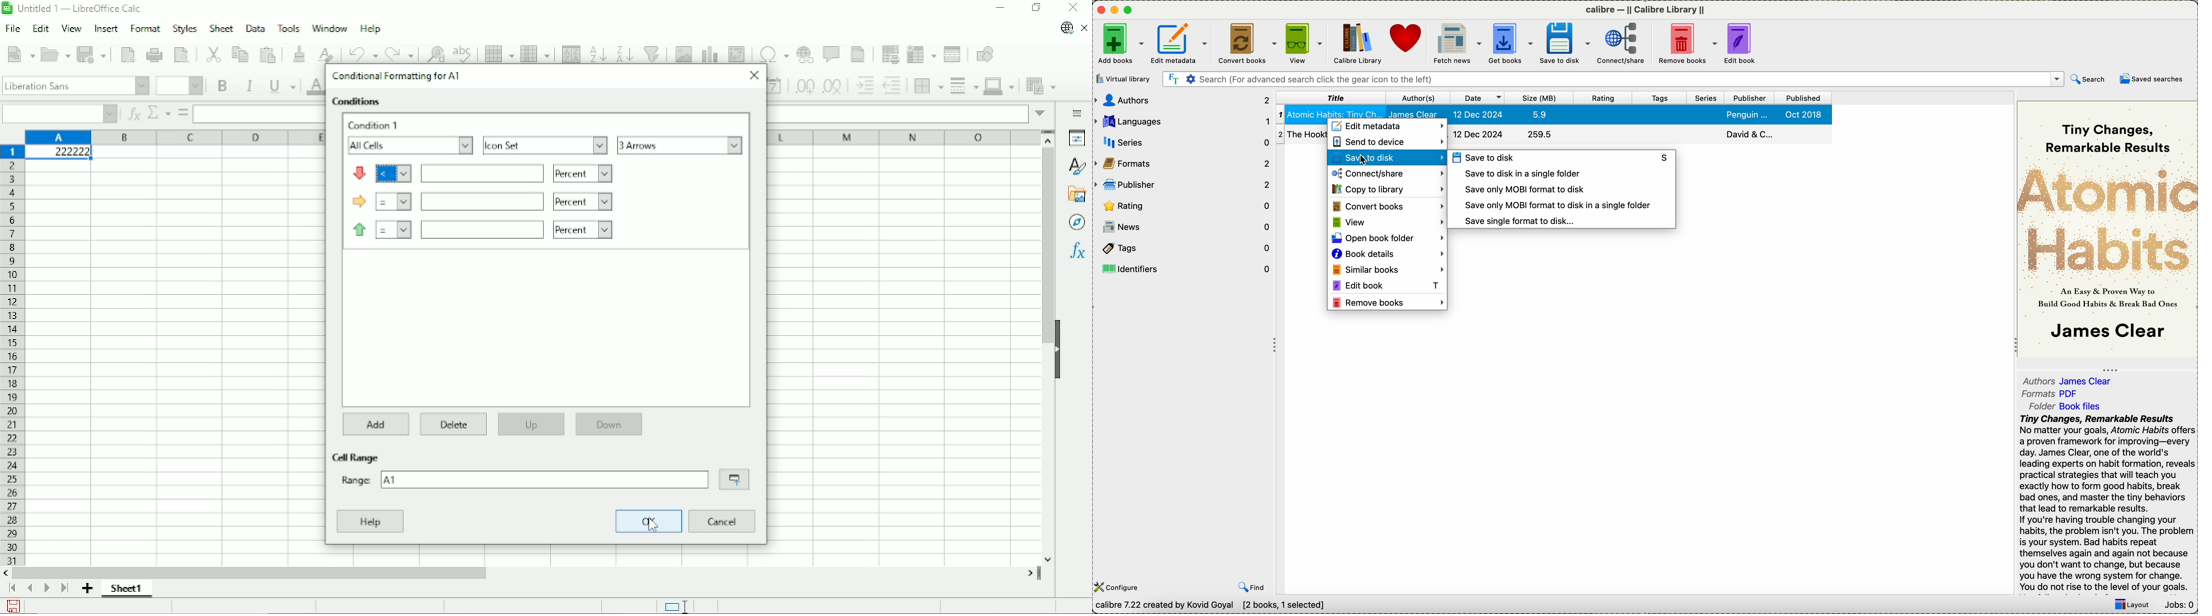  What do you see at coordinates (1000, 10) in the screenshot?
I see `Minimize` at bounding box center [1000, 10].